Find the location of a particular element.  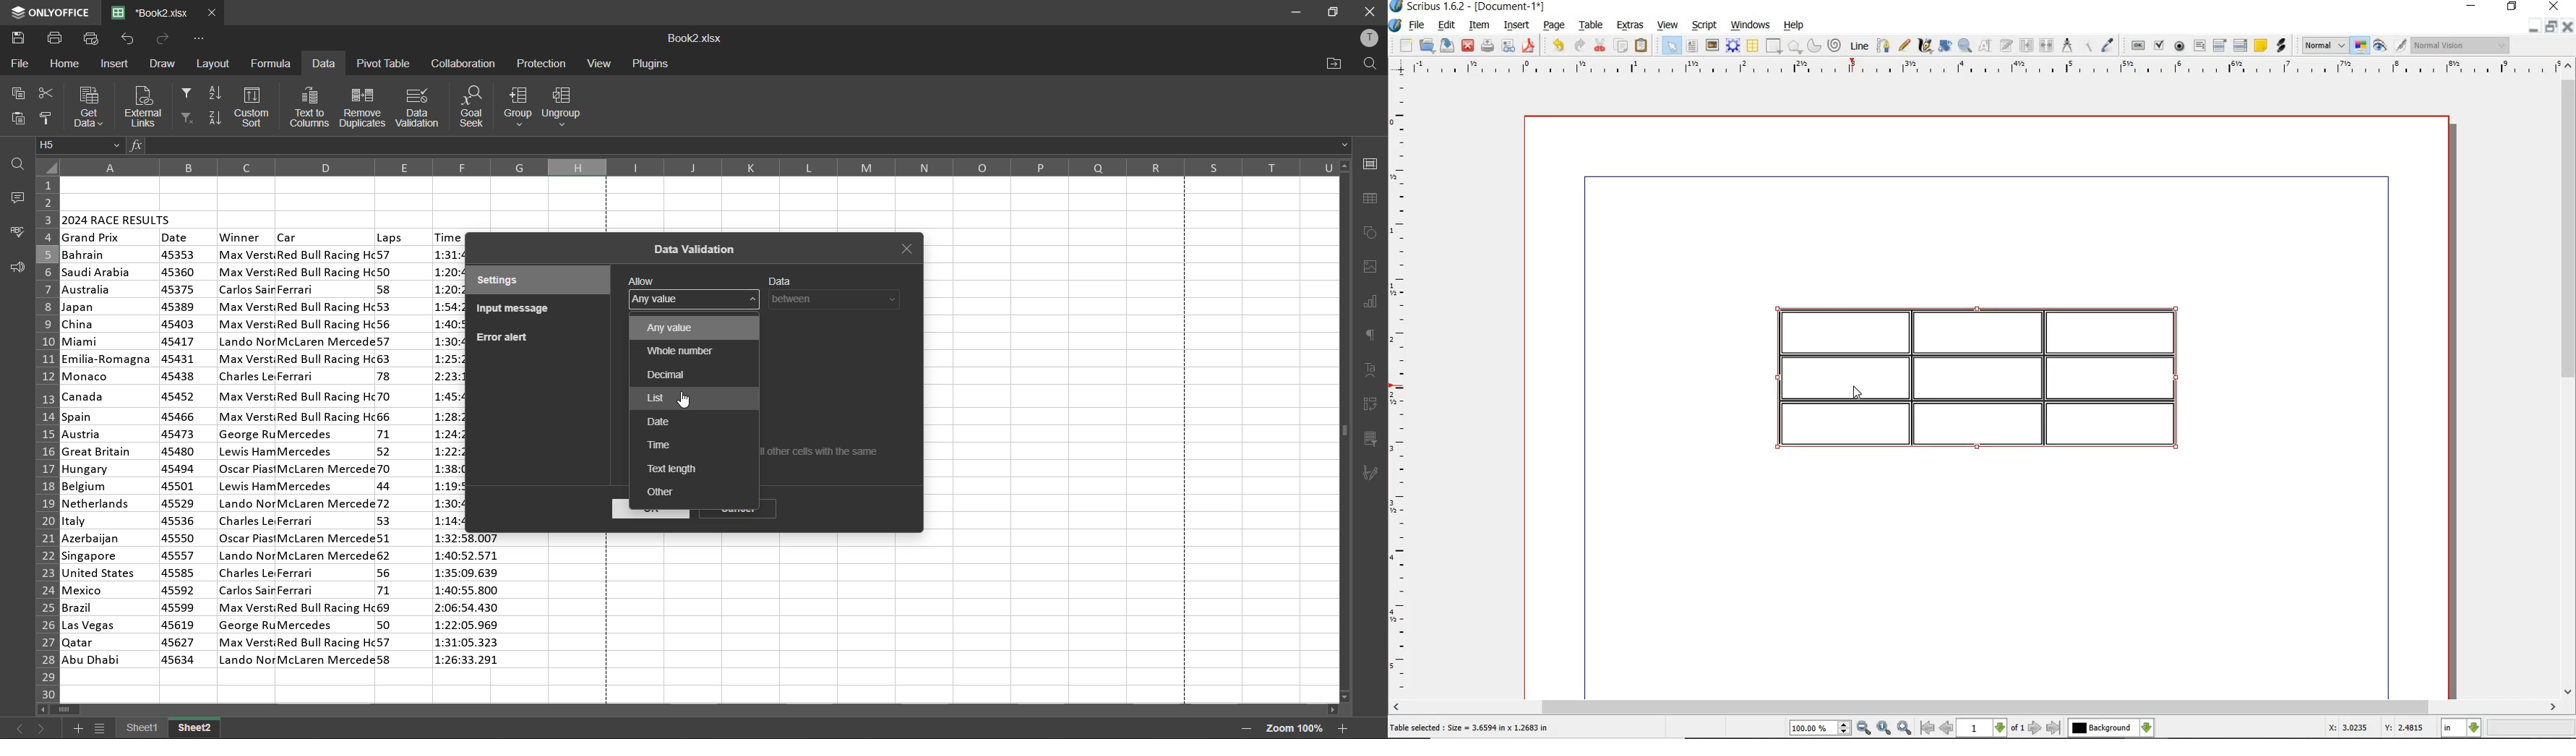

select current unit is located at coordinates (2461, 728).